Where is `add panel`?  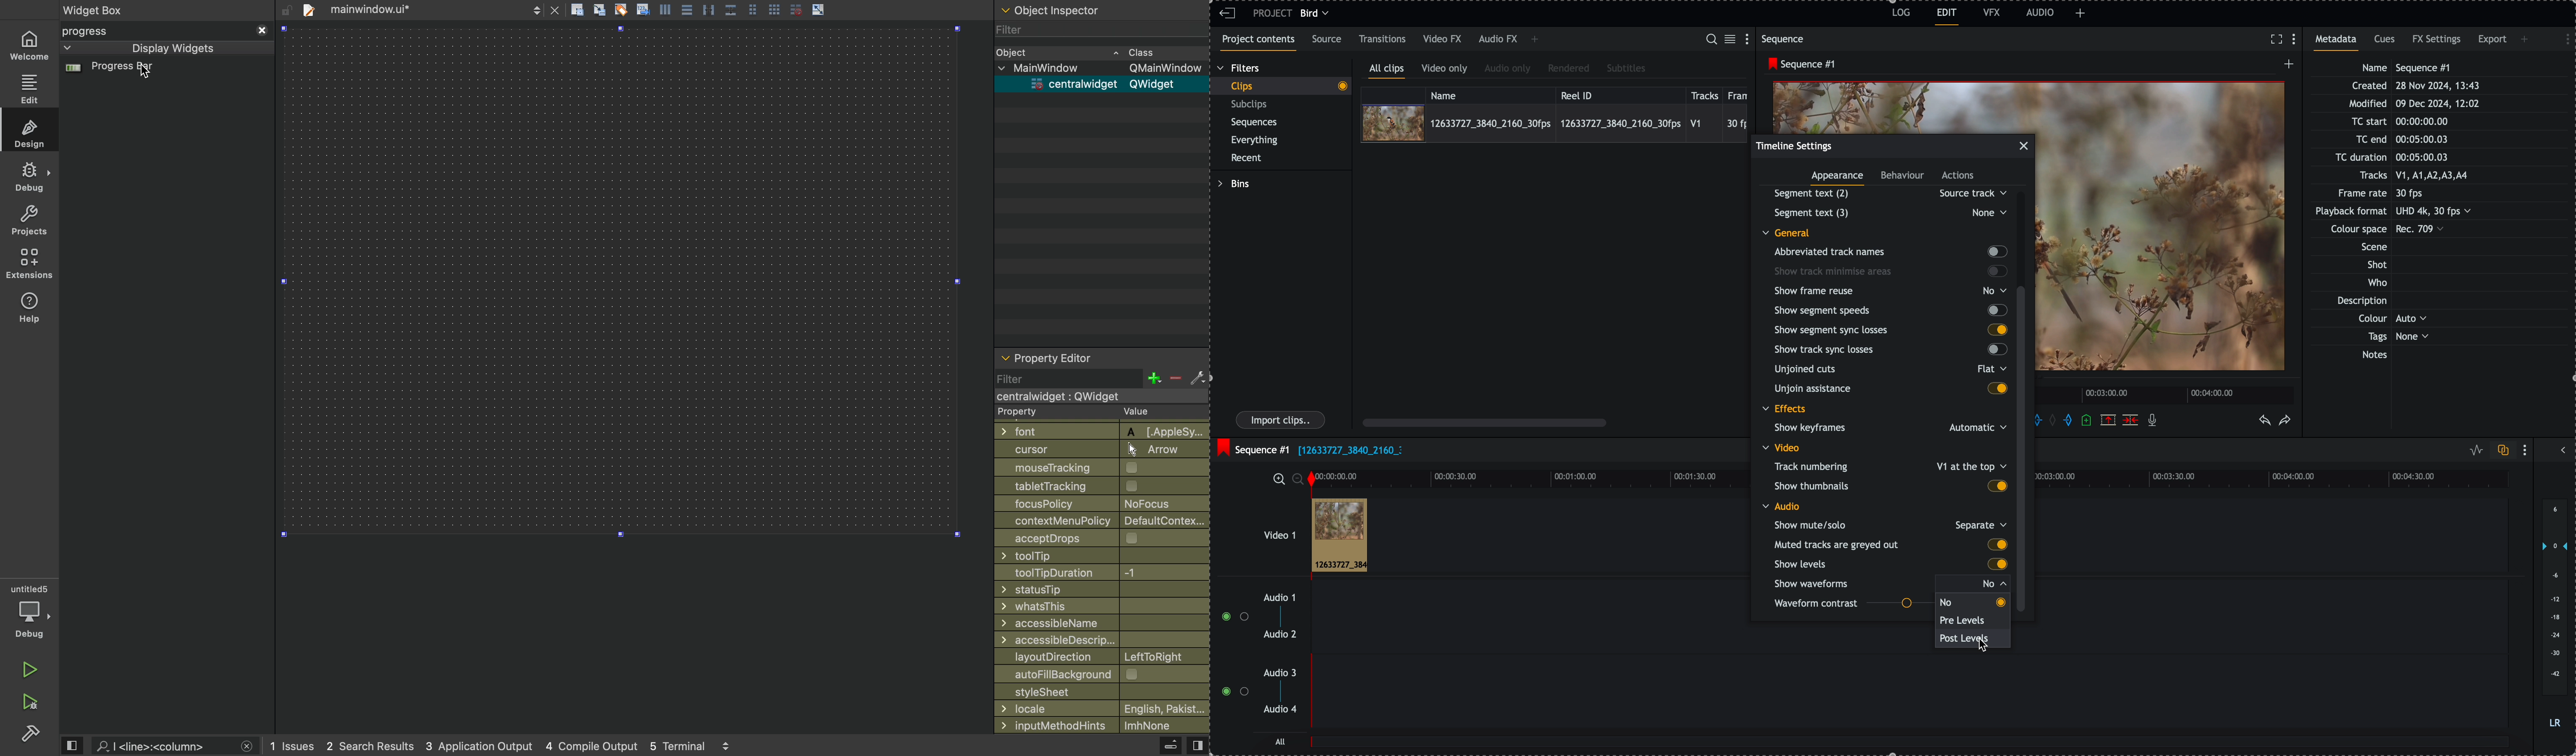
add panel is located at coordinates (2080, 13).